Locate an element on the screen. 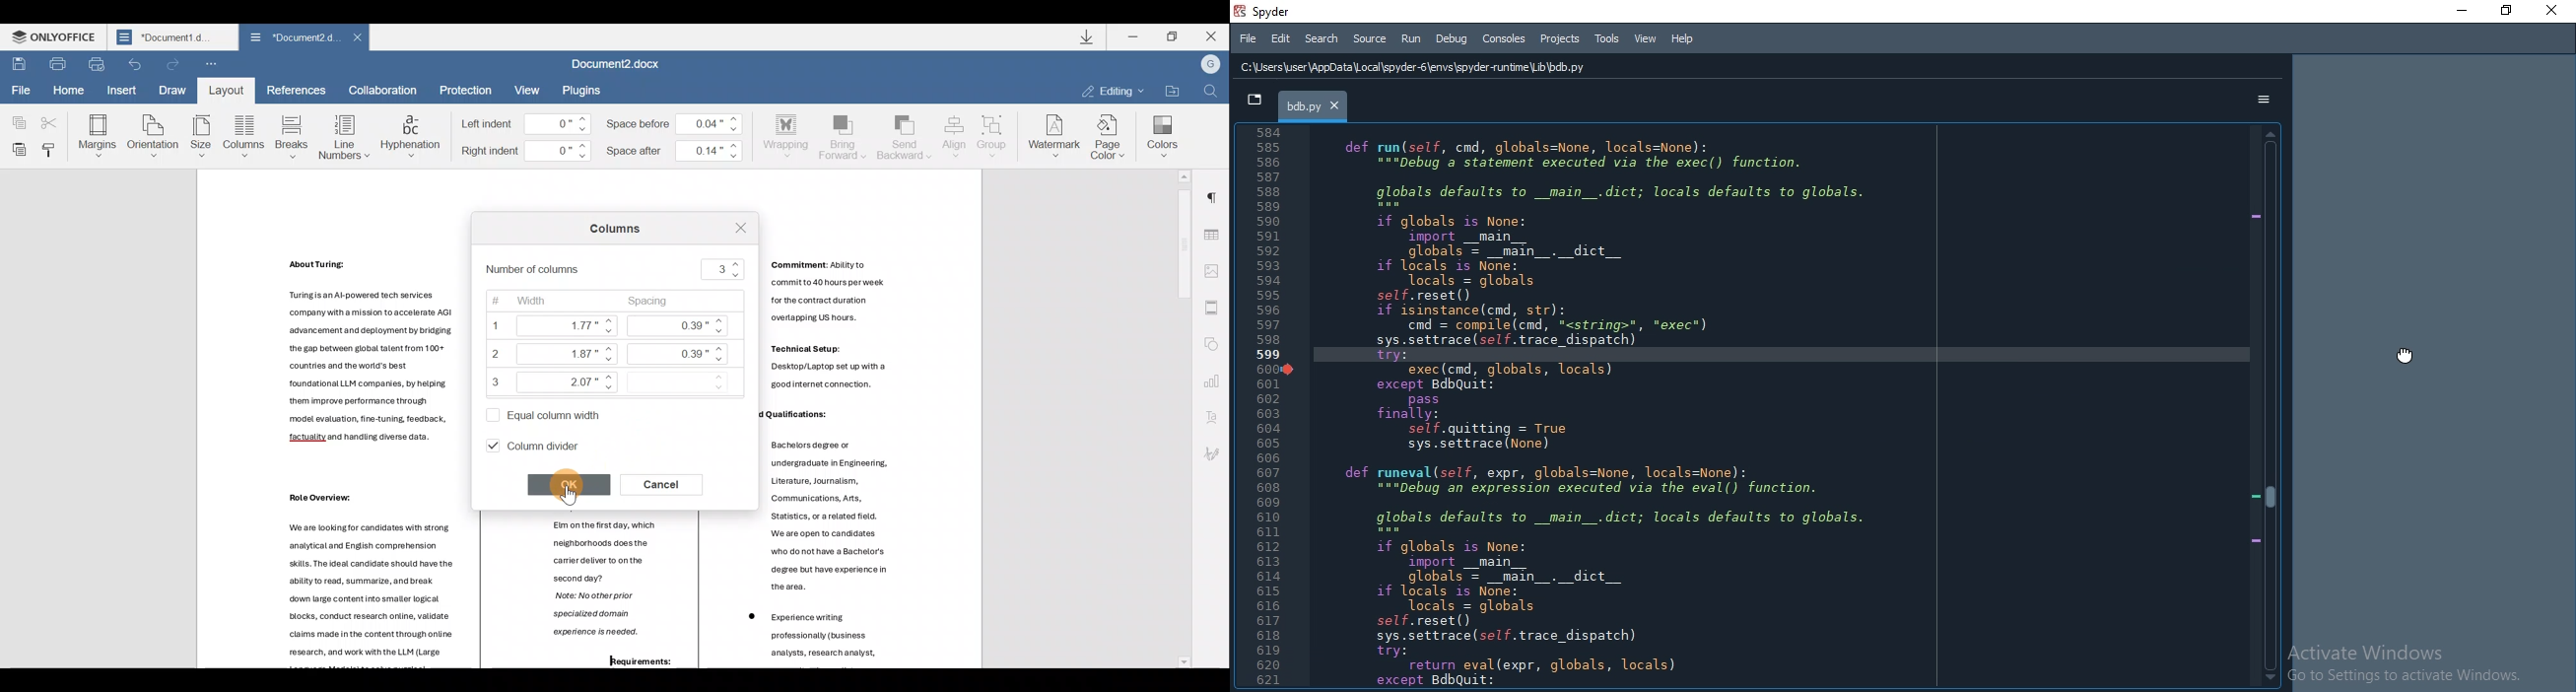 This screenshot has width=2576, height=700. Document2.d is located at coordinates (293, 40).